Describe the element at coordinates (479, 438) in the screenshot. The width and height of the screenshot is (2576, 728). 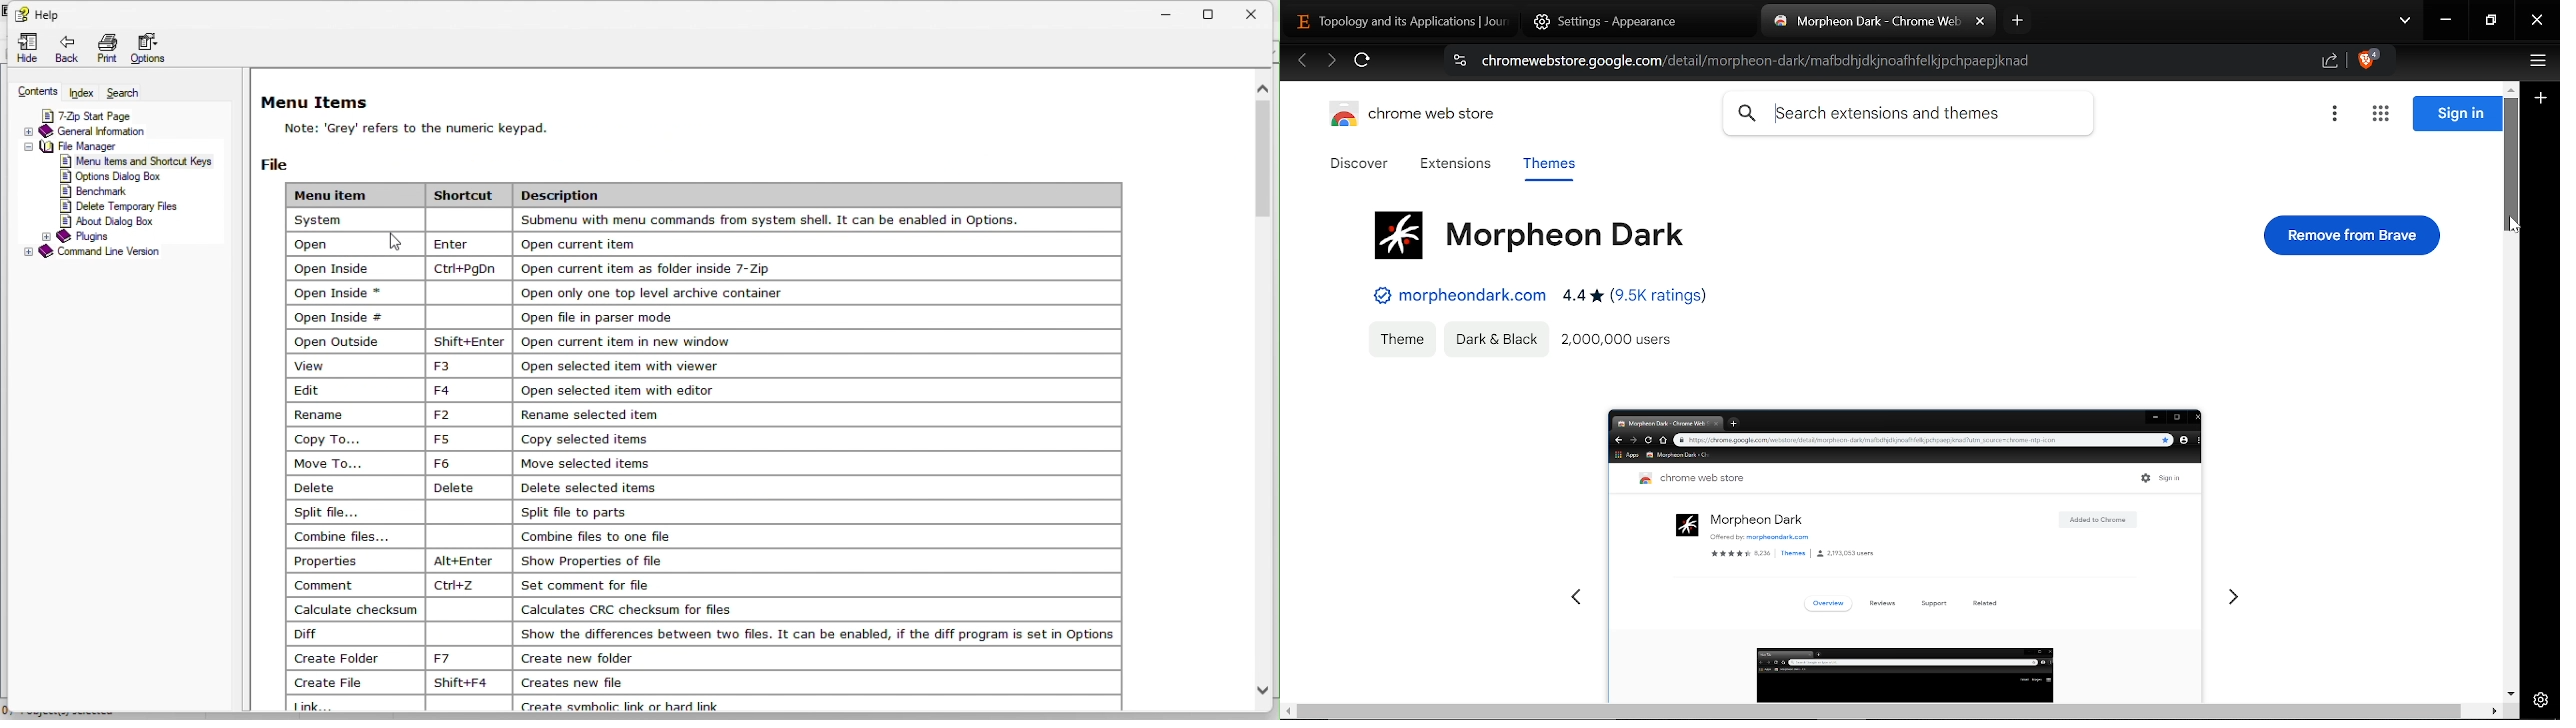
I see `| Copy To... | Fs | Copy selected items` at that location.